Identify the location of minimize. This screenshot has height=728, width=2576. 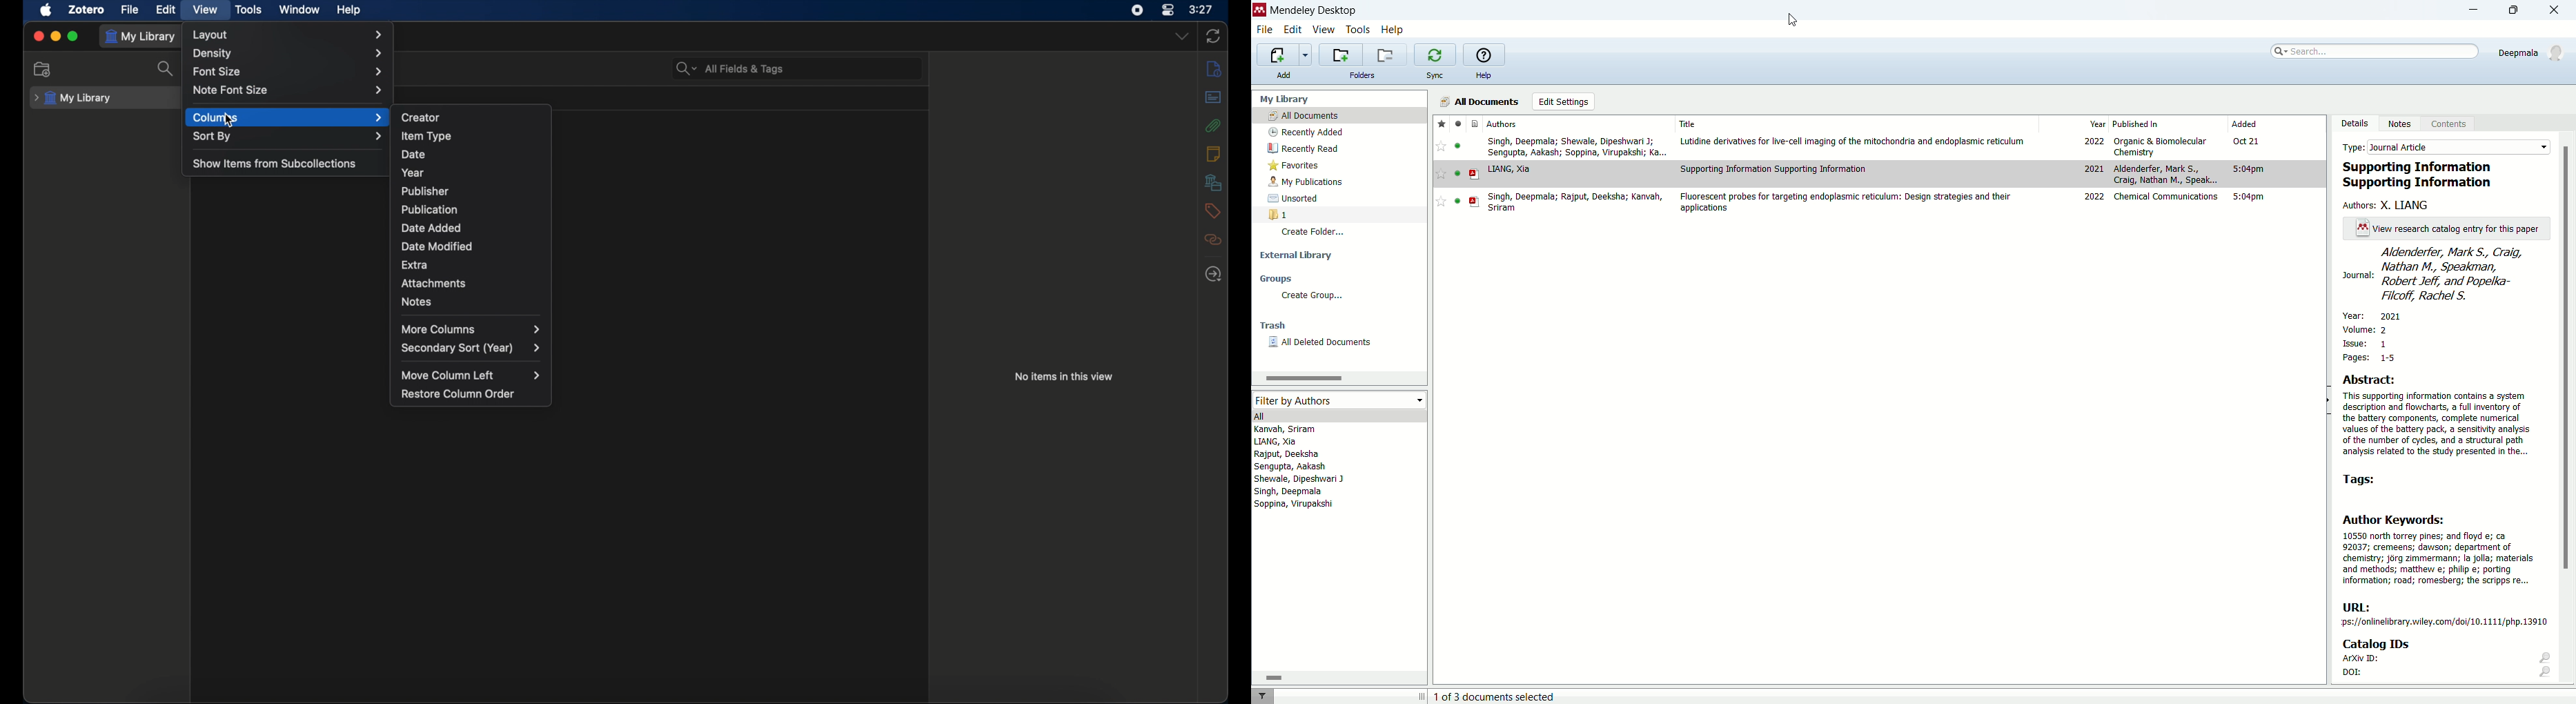
(2474, 10).